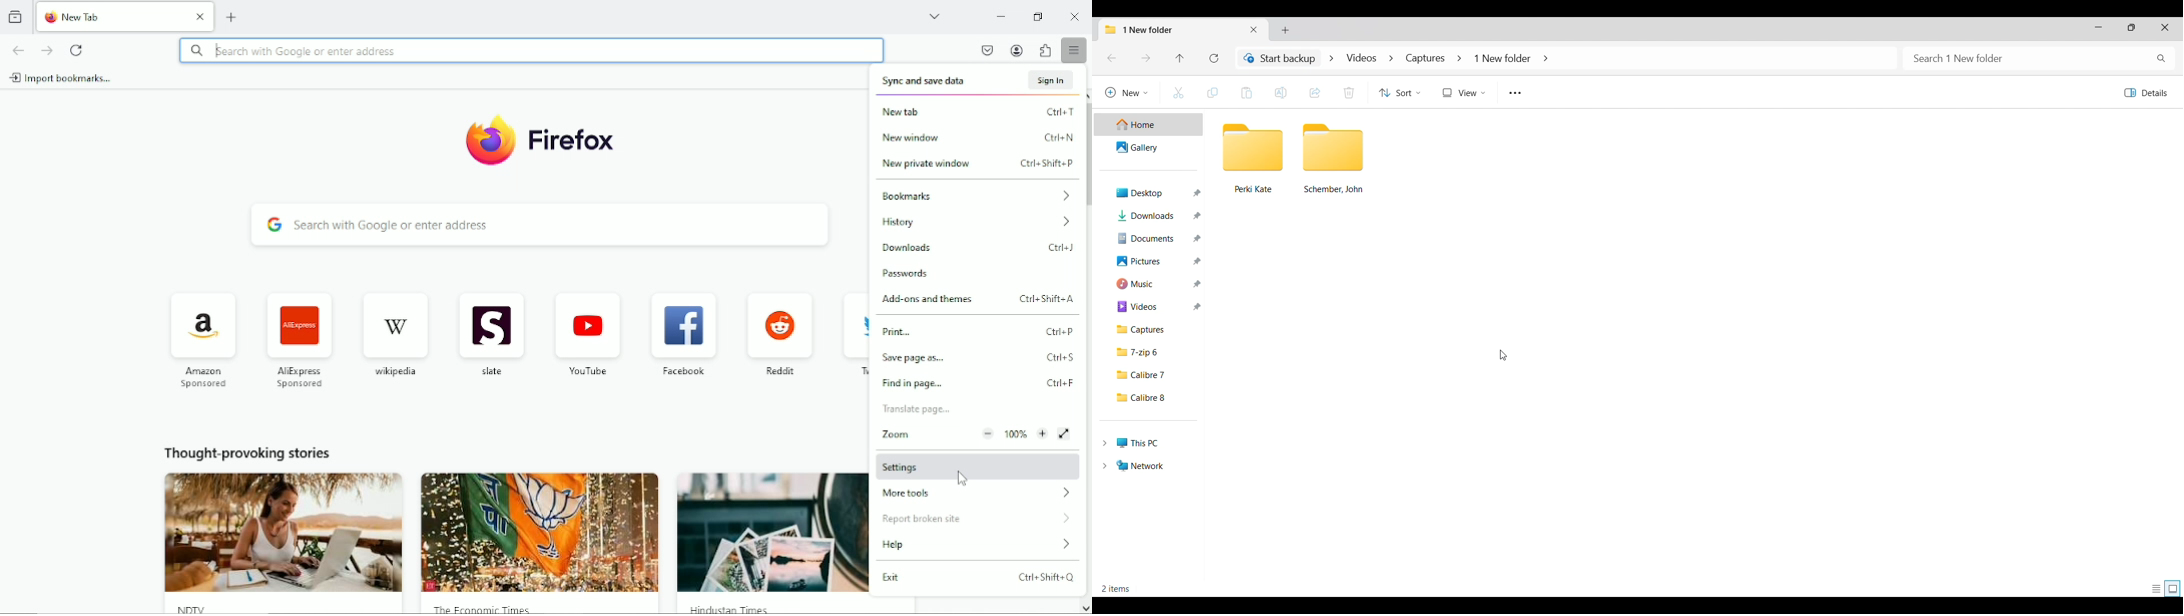 This screenshot has height=616, width=2184. What do you see at coordinates (1247, 93) in the screenshot?
I see `Paste` at bounding box center [1247, 93].